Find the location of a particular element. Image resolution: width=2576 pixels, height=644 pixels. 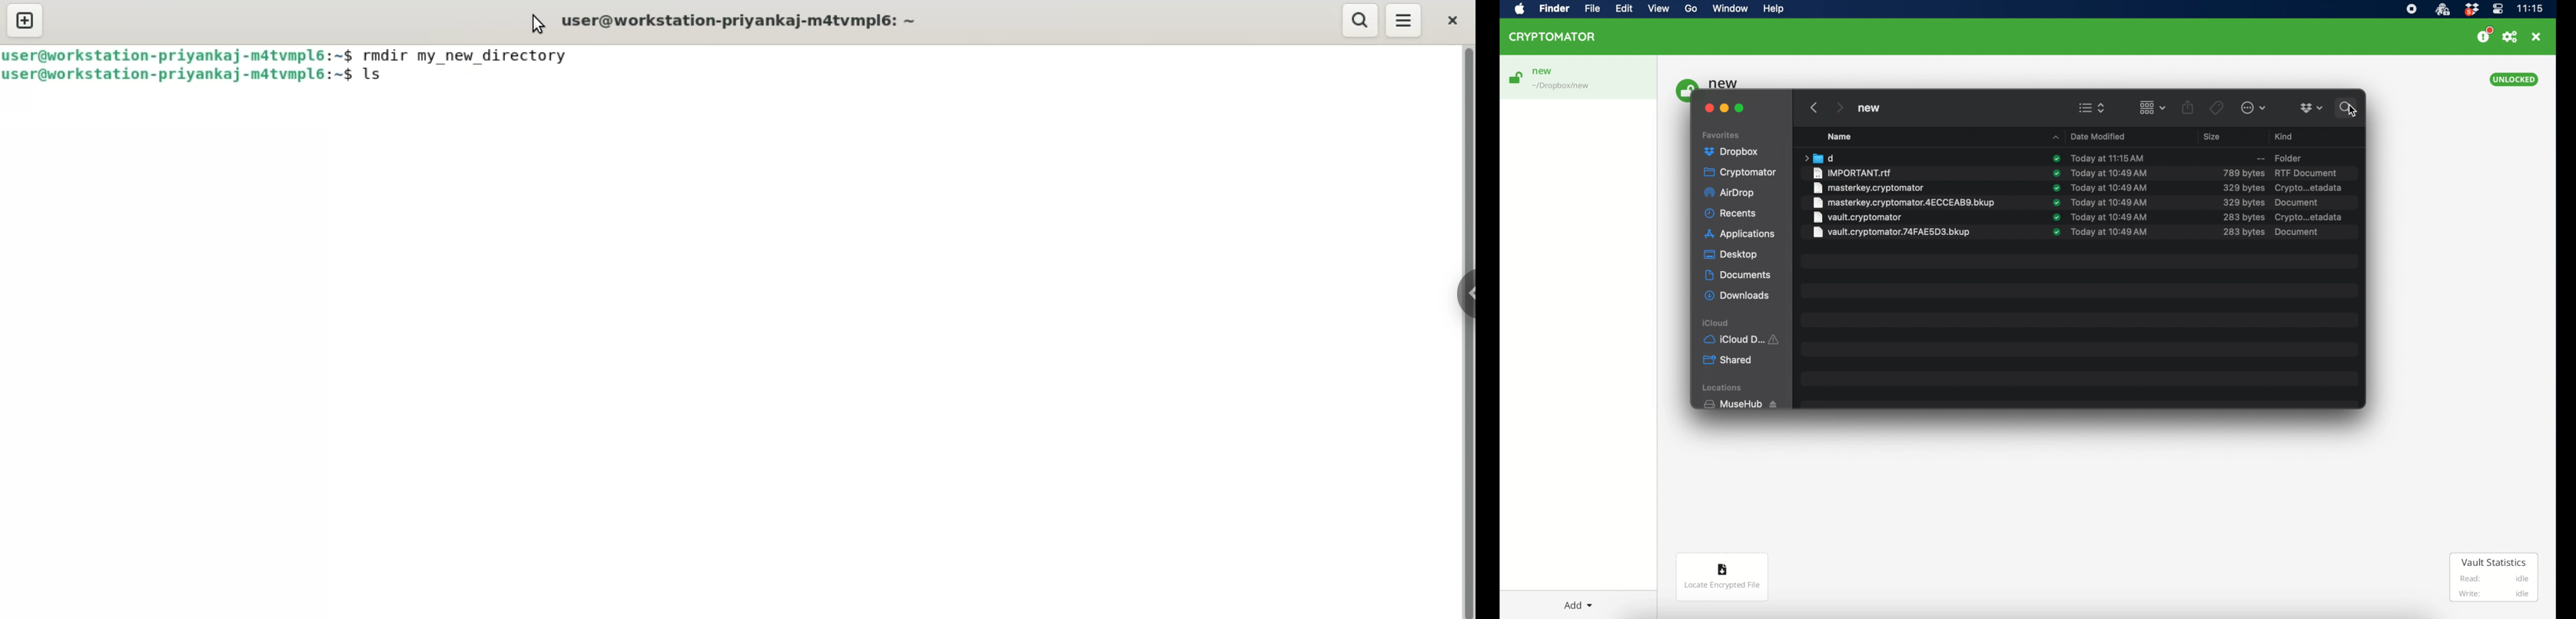

window is located at coordinates (1730, 8).